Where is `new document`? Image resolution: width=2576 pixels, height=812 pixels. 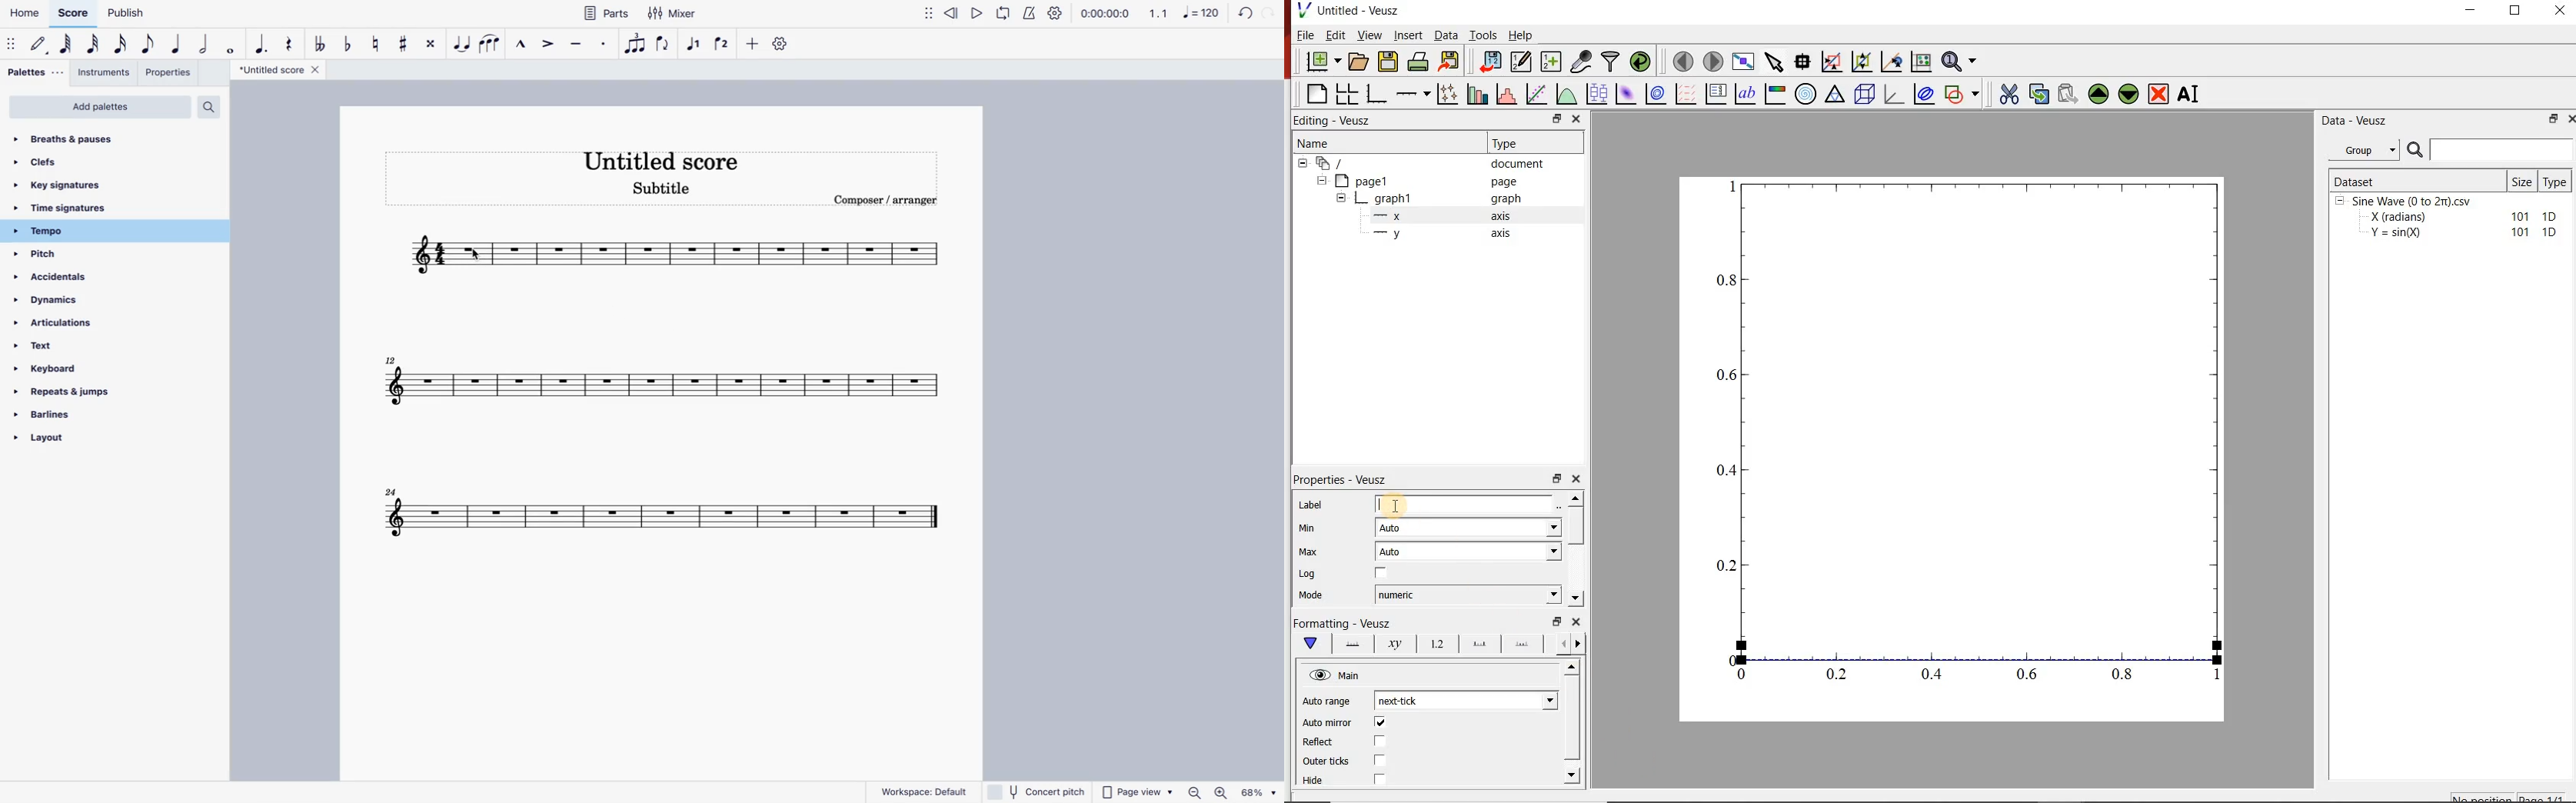
new document is located at coordinates (1323, 62).